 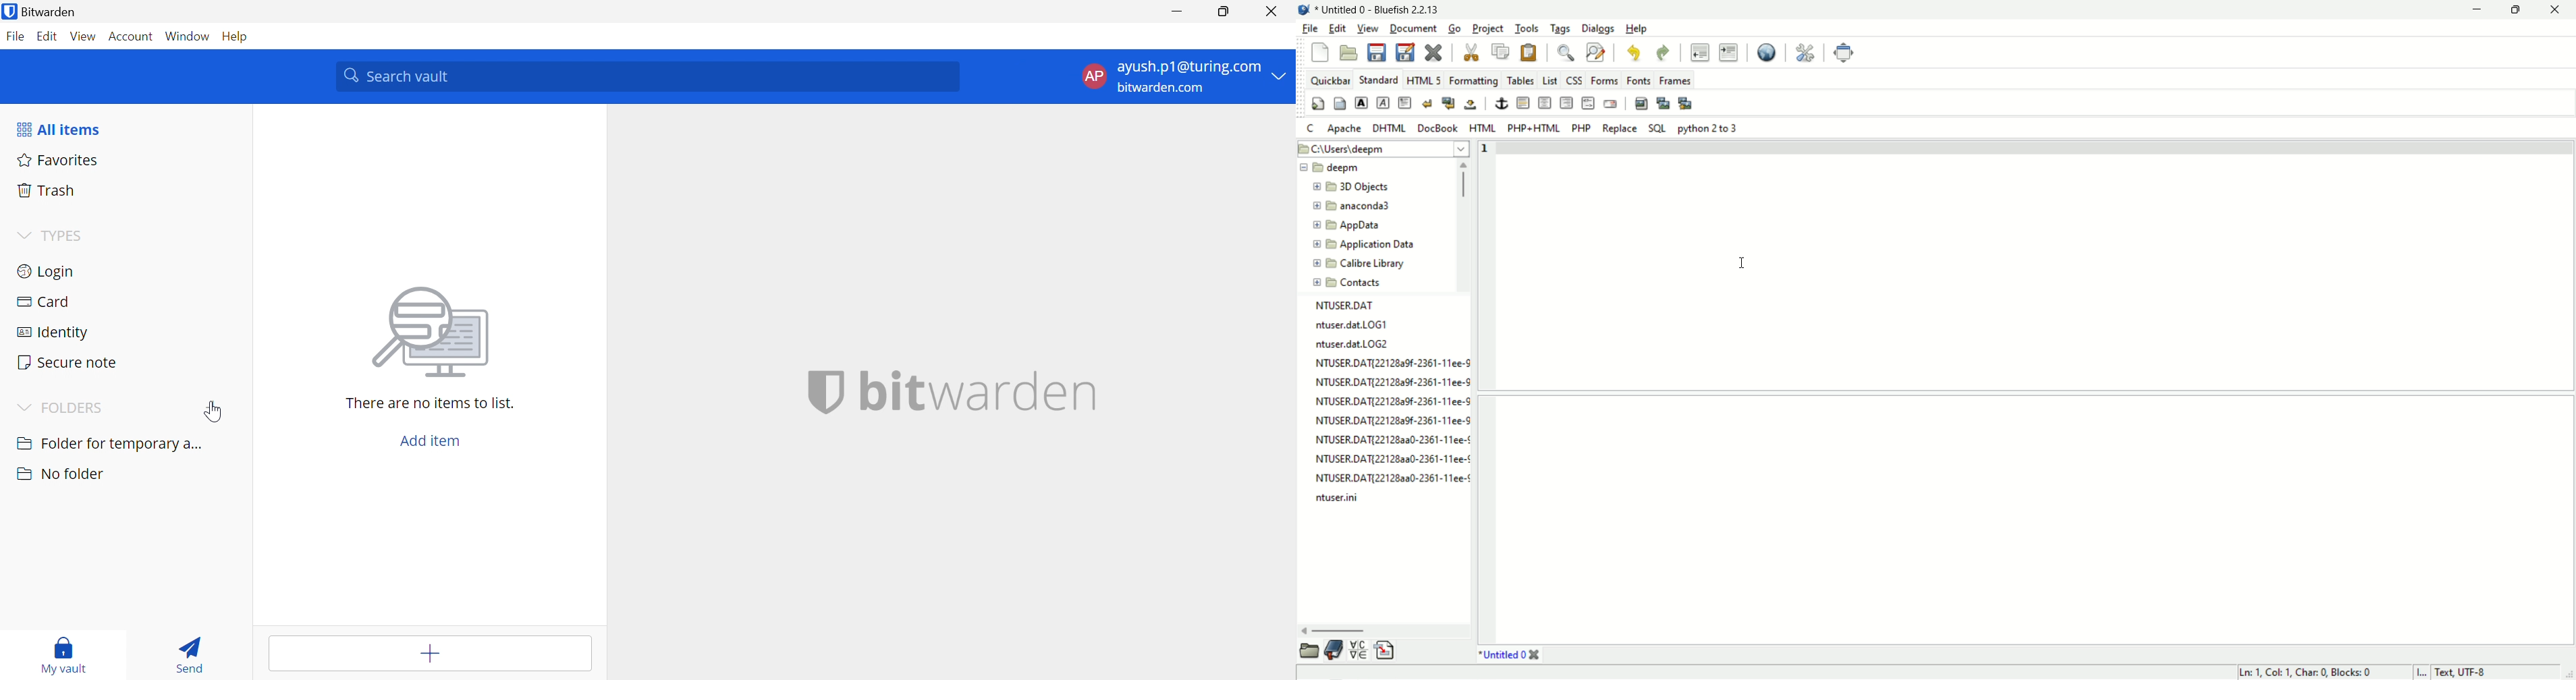 What do you see at coordinates (58, 130) in the screenshot?
I see `All items` at bounding box center [58, 130].